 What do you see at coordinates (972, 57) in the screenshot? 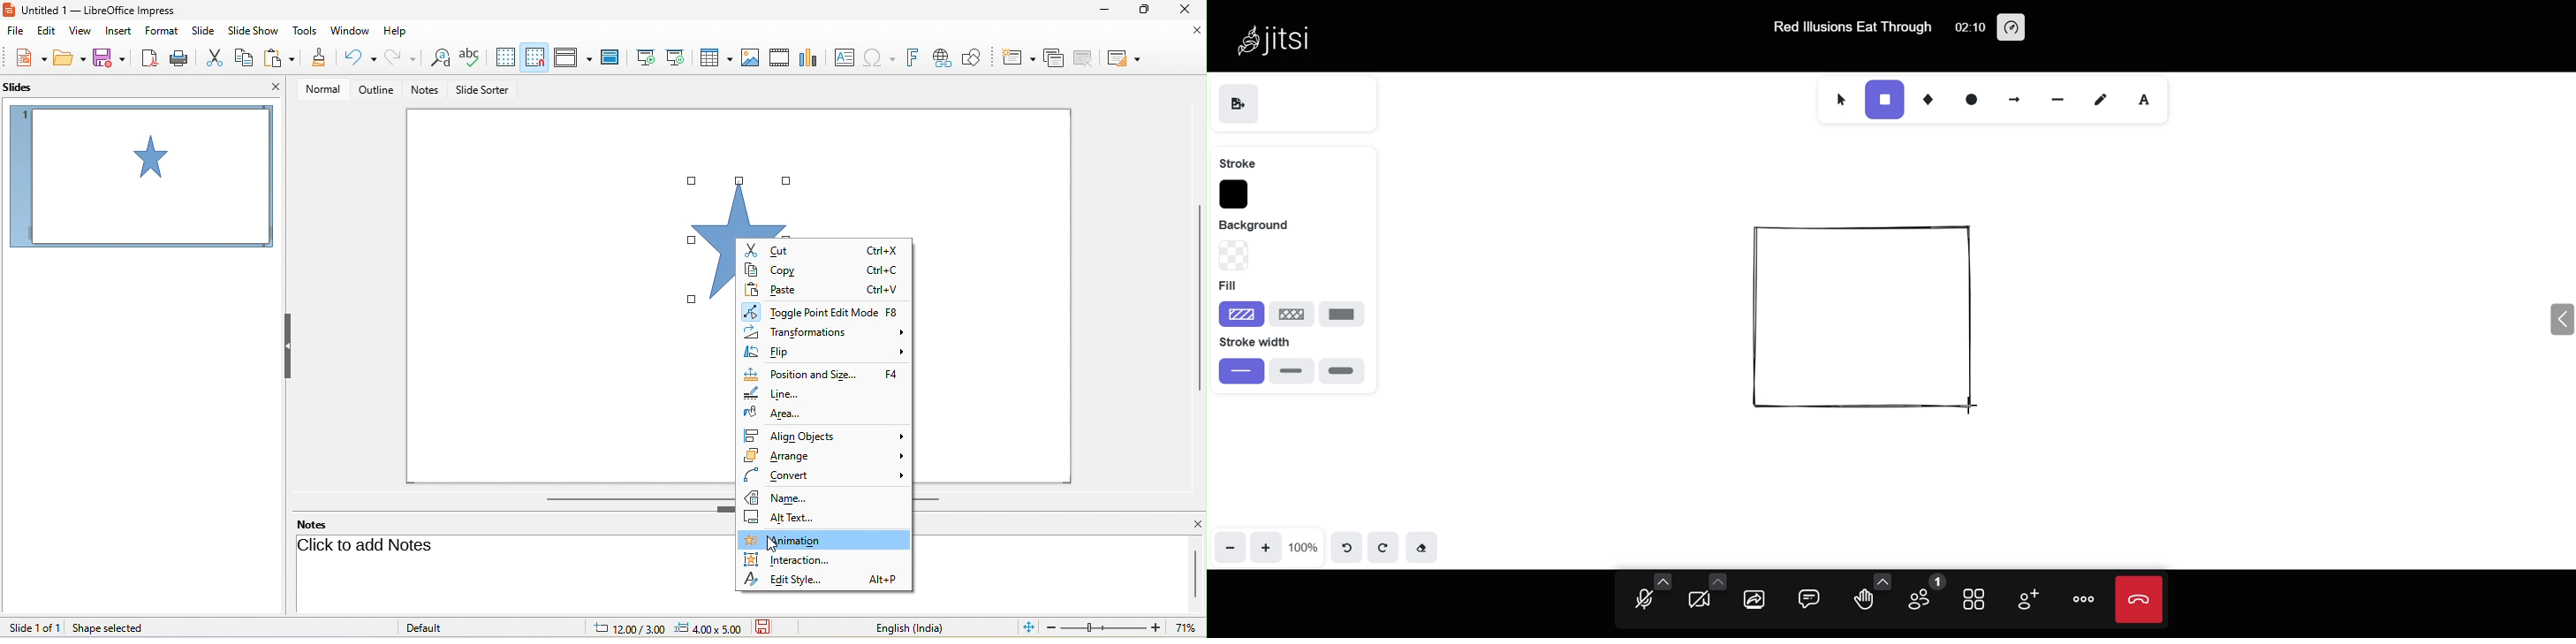
I see `show draw function` at bounding box center [972, 57].